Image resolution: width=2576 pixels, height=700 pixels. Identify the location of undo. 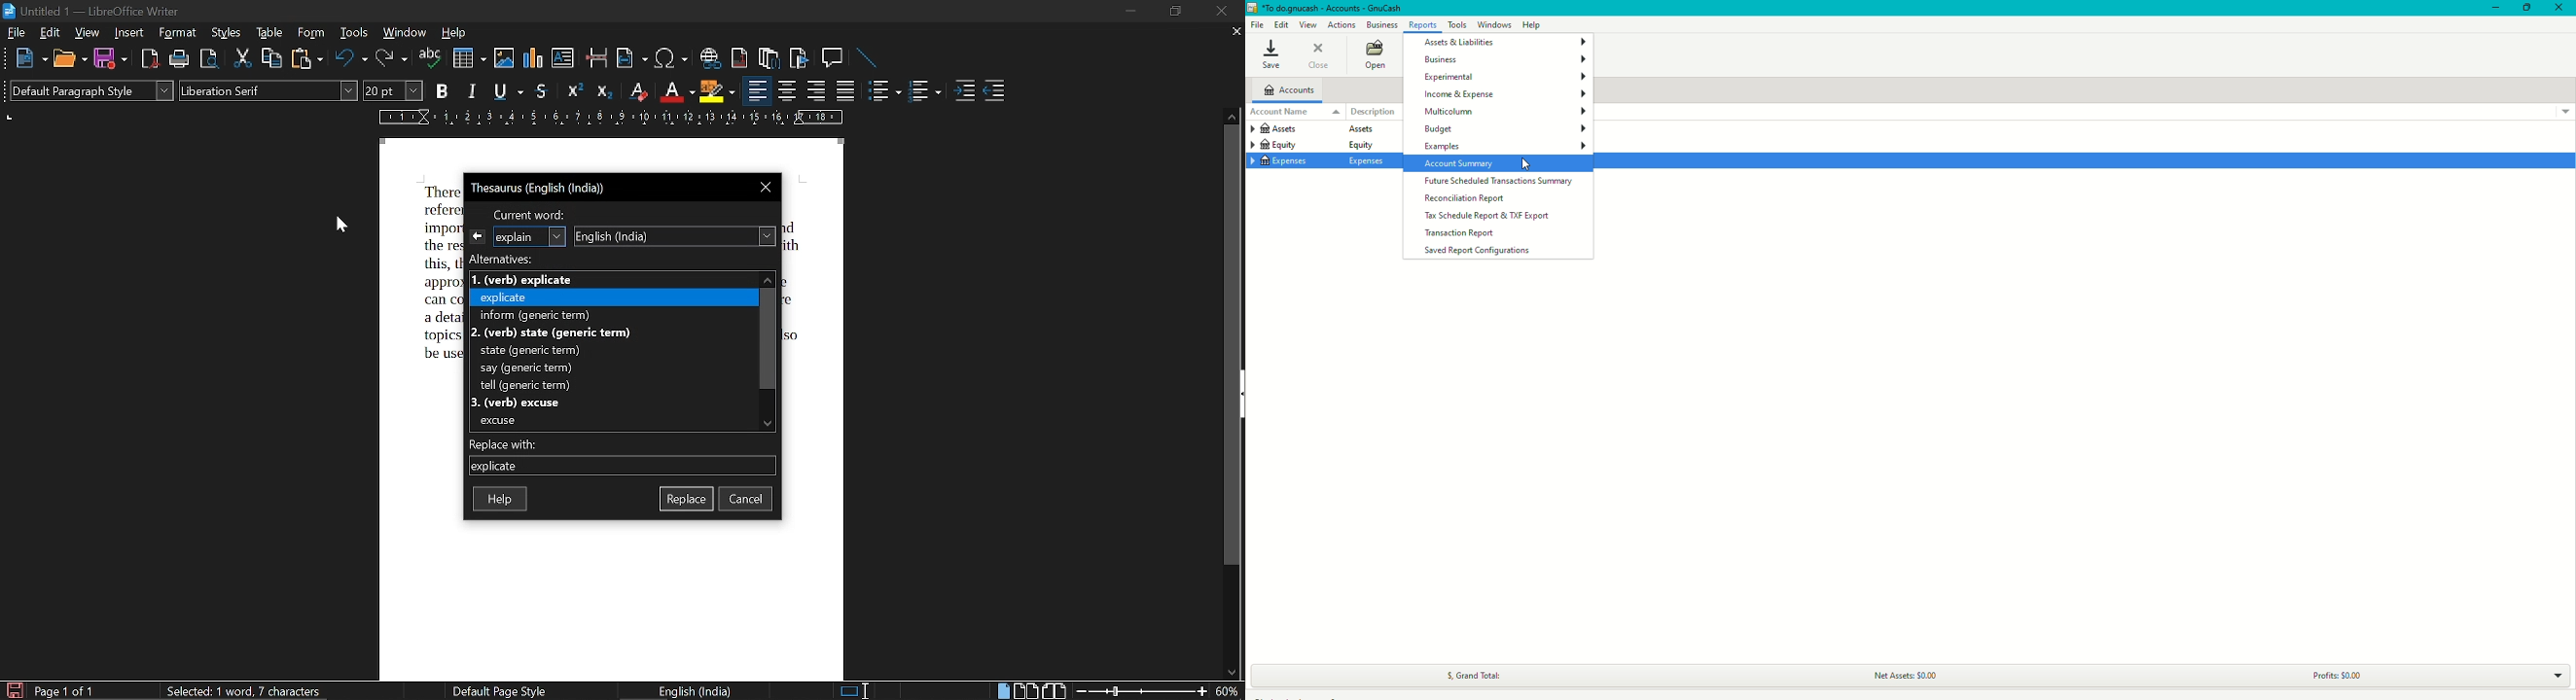
(352, 60).